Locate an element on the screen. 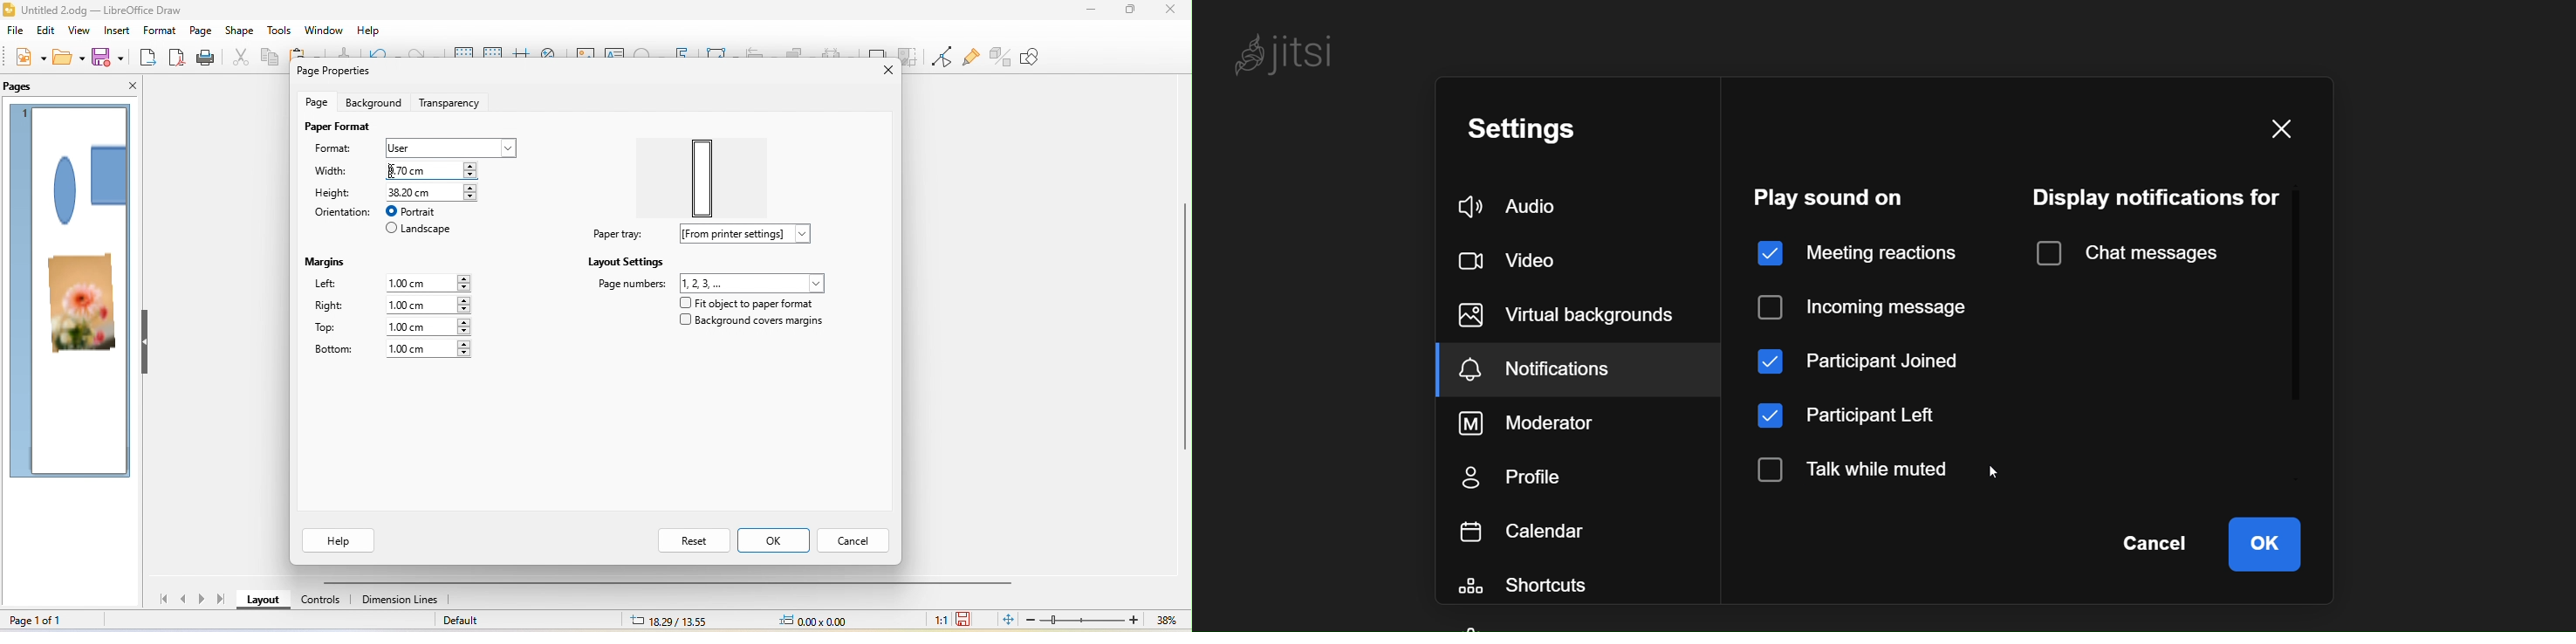 This screenshot has height=644, width=2576. video is located at coordinates (1517, 260).